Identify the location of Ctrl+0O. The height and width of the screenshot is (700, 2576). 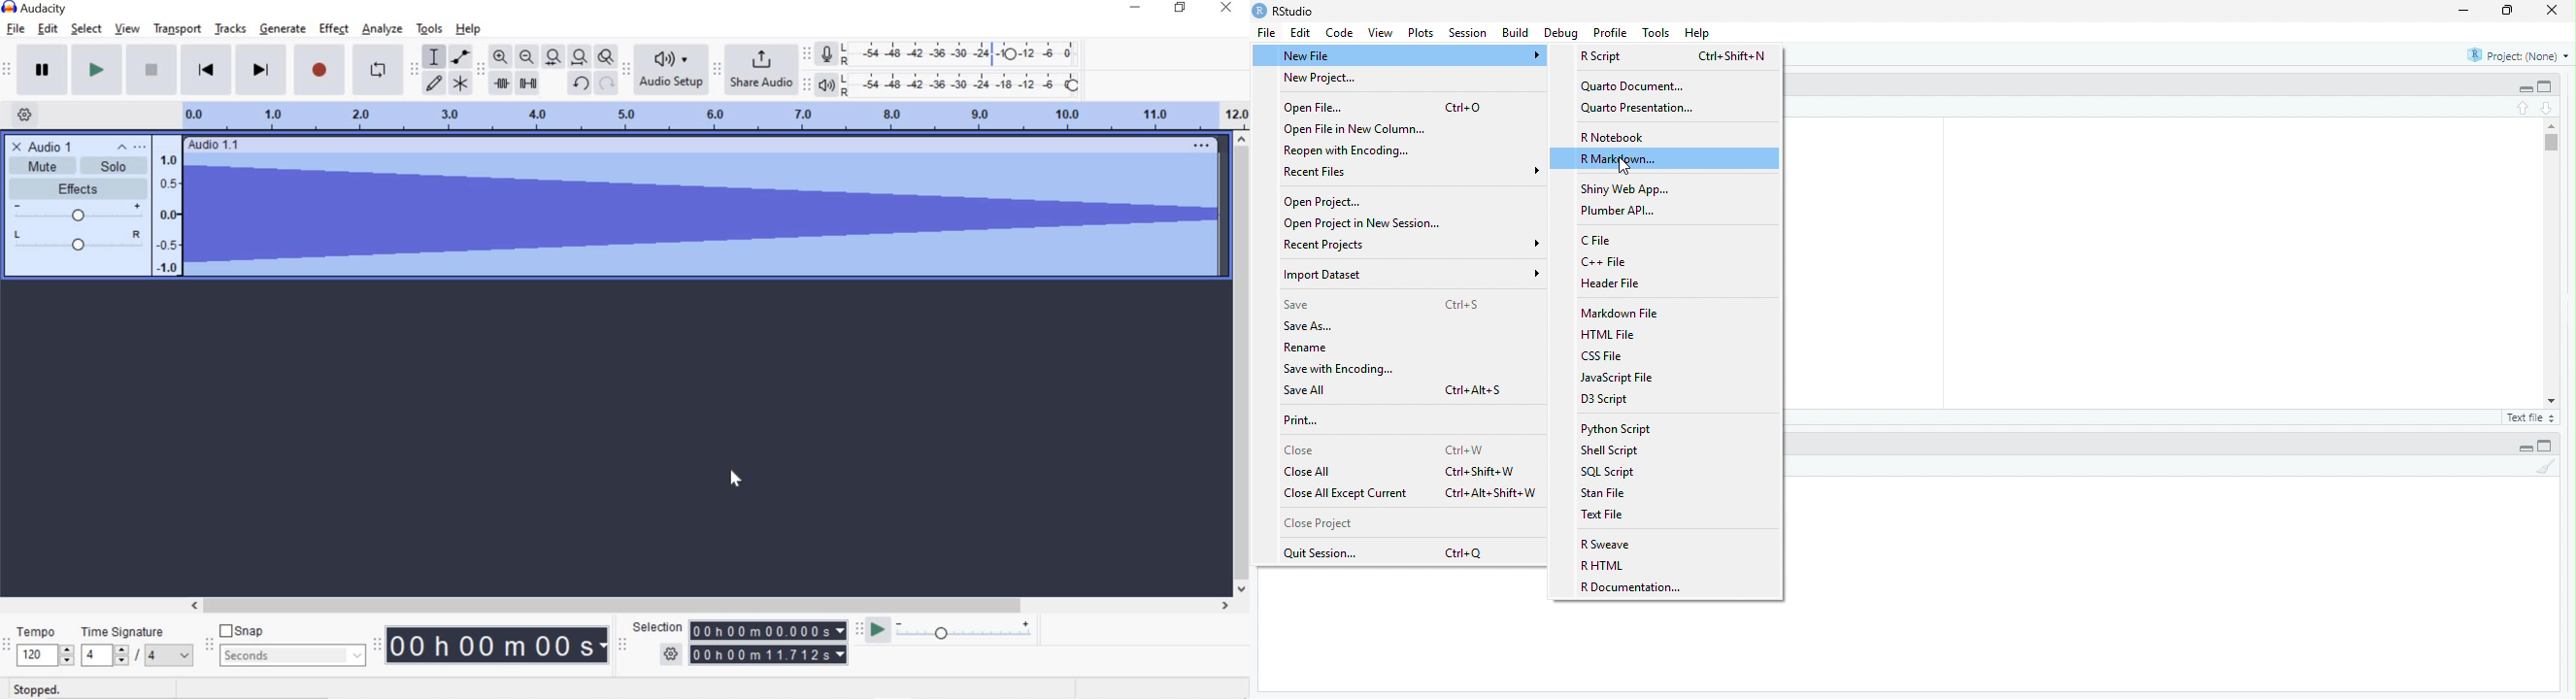
(1464, 108).